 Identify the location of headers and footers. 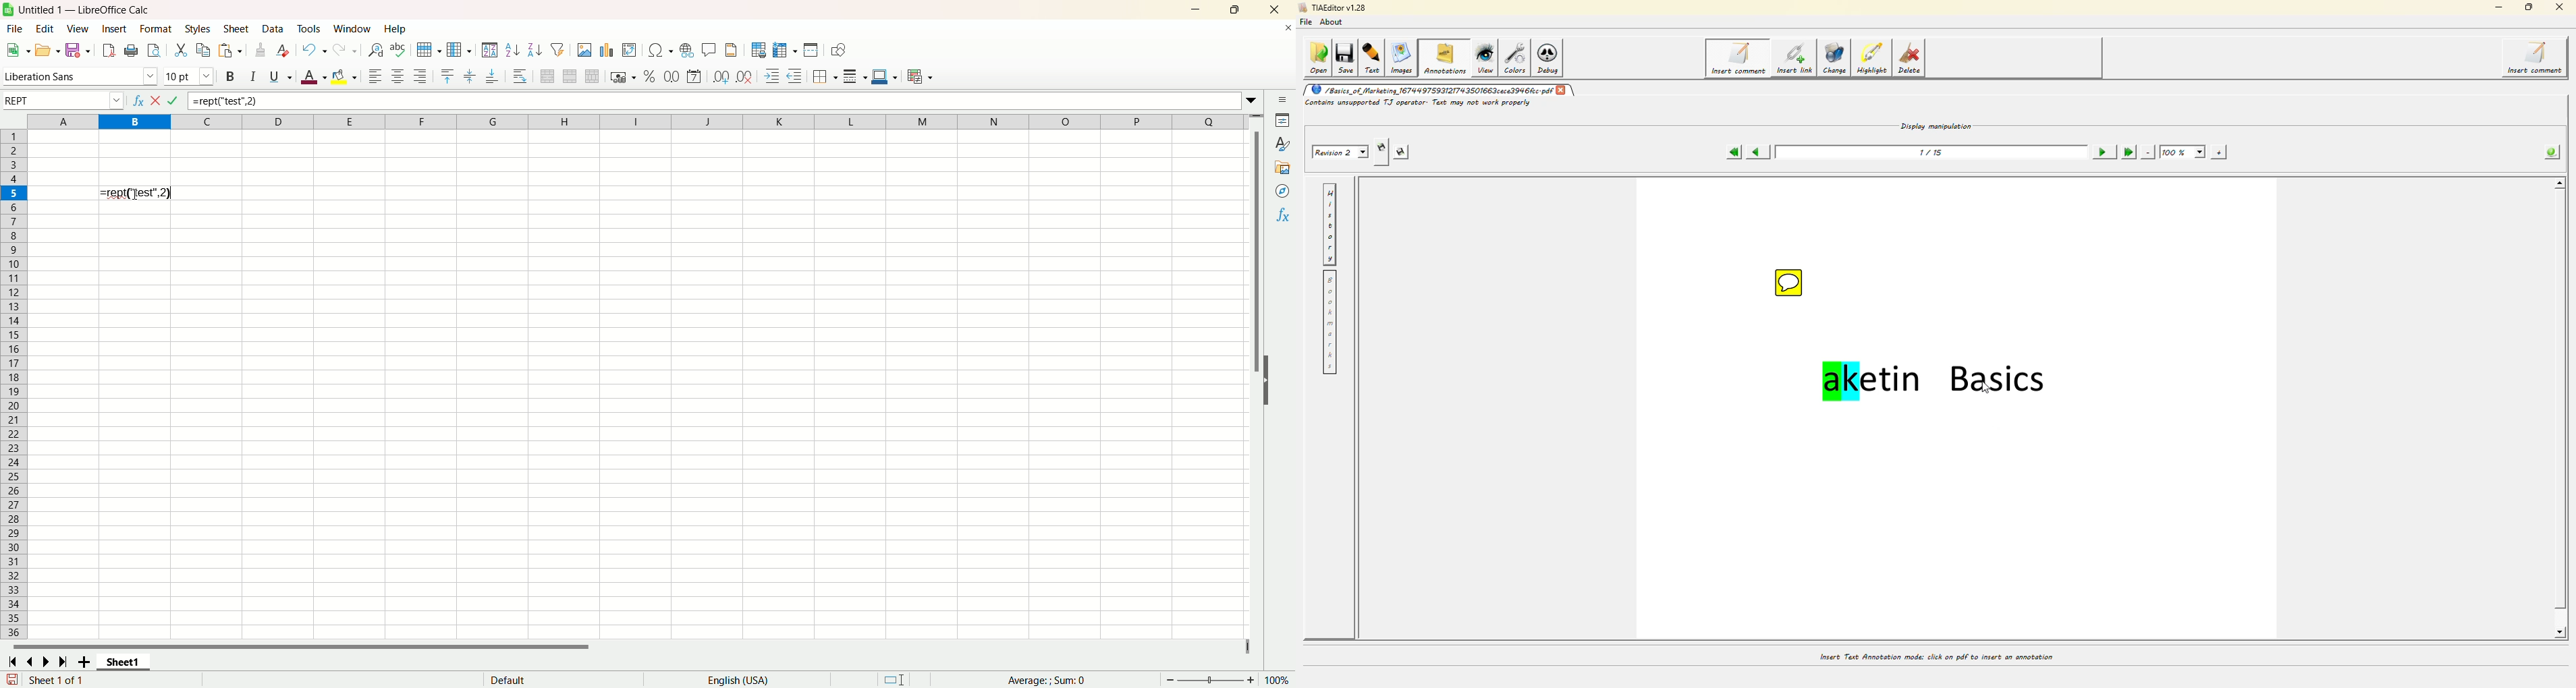
(734, 50).